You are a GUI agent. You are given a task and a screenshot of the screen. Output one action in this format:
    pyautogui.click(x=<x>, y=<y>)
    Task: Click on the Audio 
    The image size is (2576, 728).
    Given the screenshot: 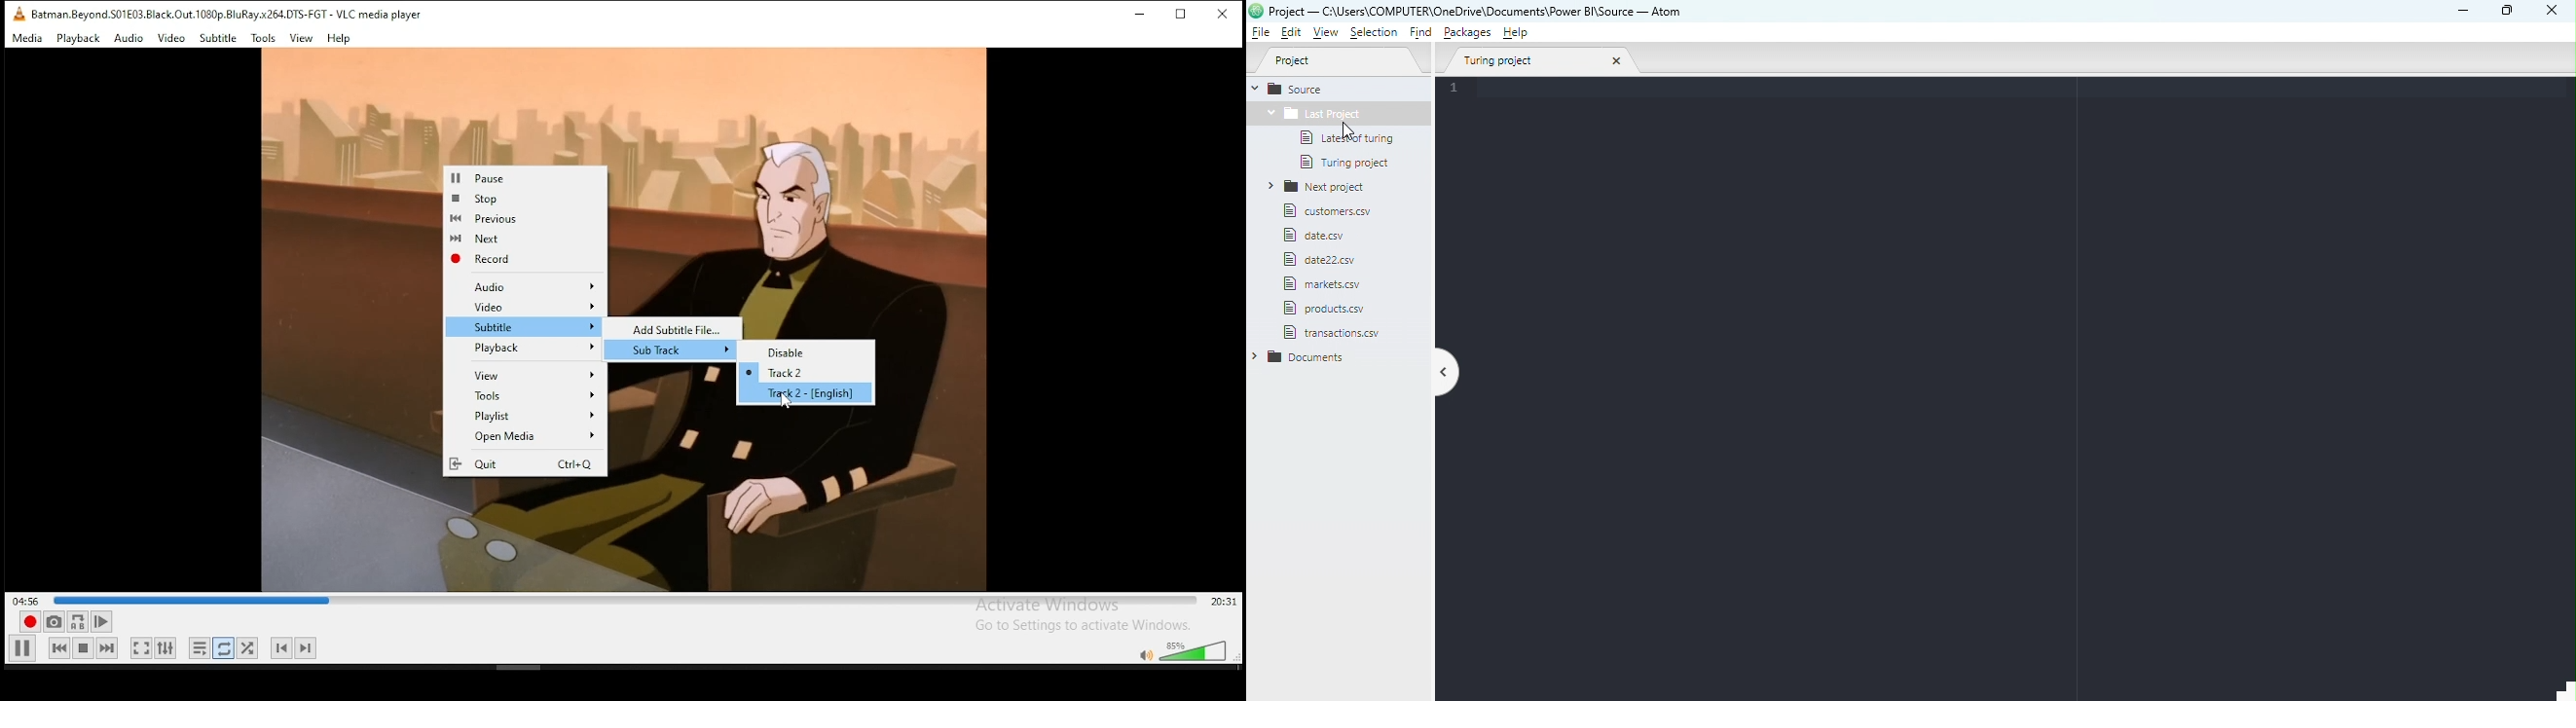 What is the action you would take?
    pyautogui.click(x=534, y=288)
    